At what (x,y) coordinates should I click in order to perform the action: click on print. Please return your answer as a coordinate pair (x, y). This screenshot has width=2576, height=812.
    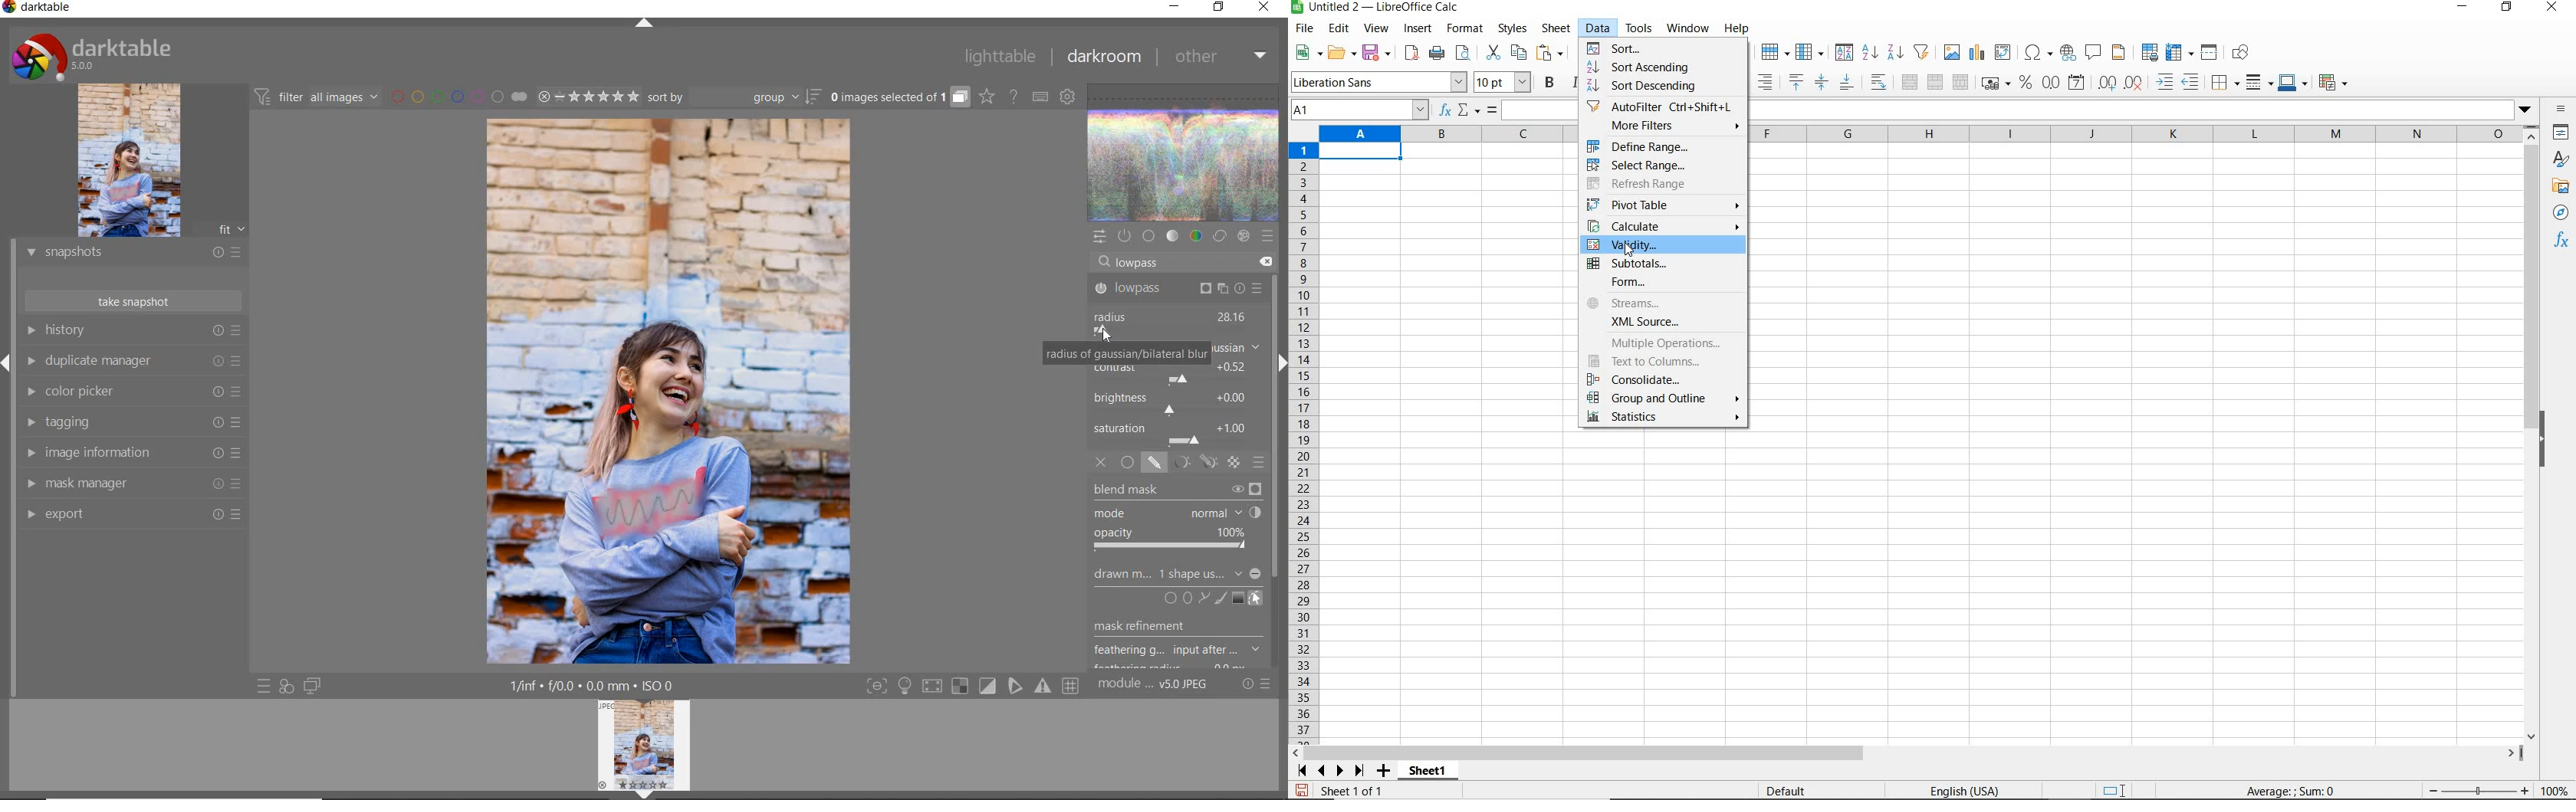
    Looking at the image, I should click on (1437, 52).